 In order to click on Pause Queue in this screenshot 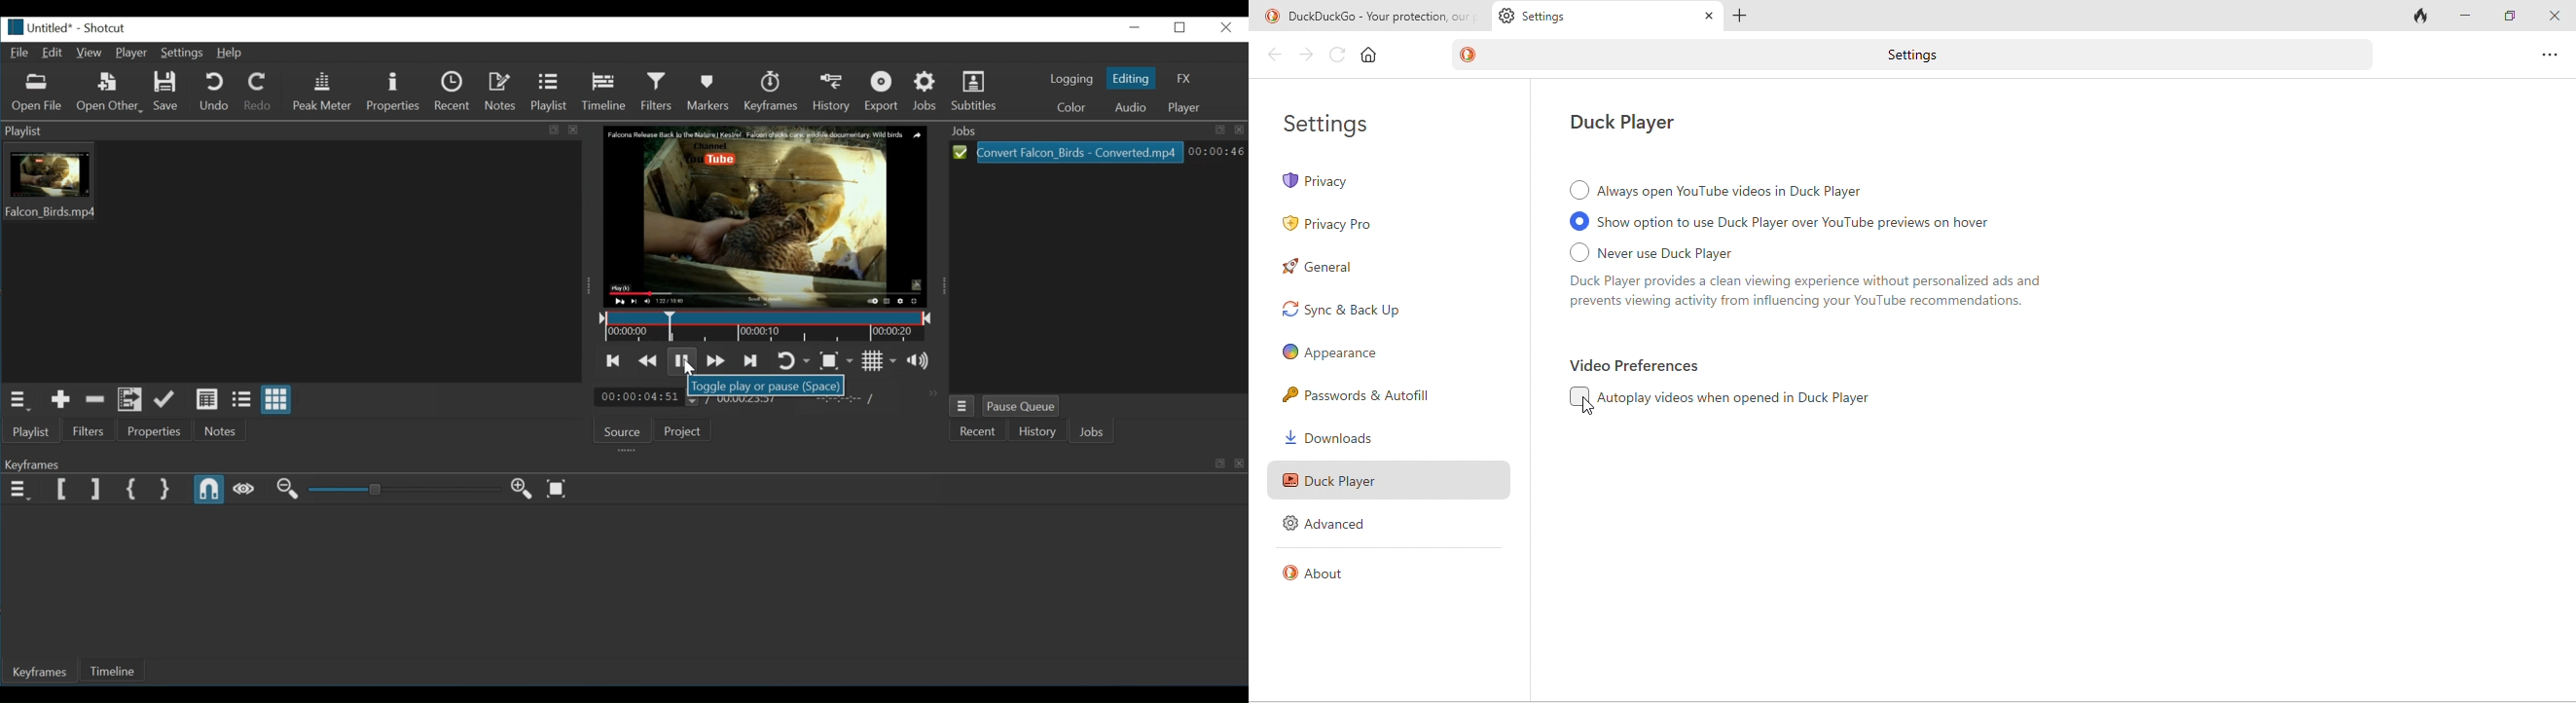, I will do `click(1023, 406)`.